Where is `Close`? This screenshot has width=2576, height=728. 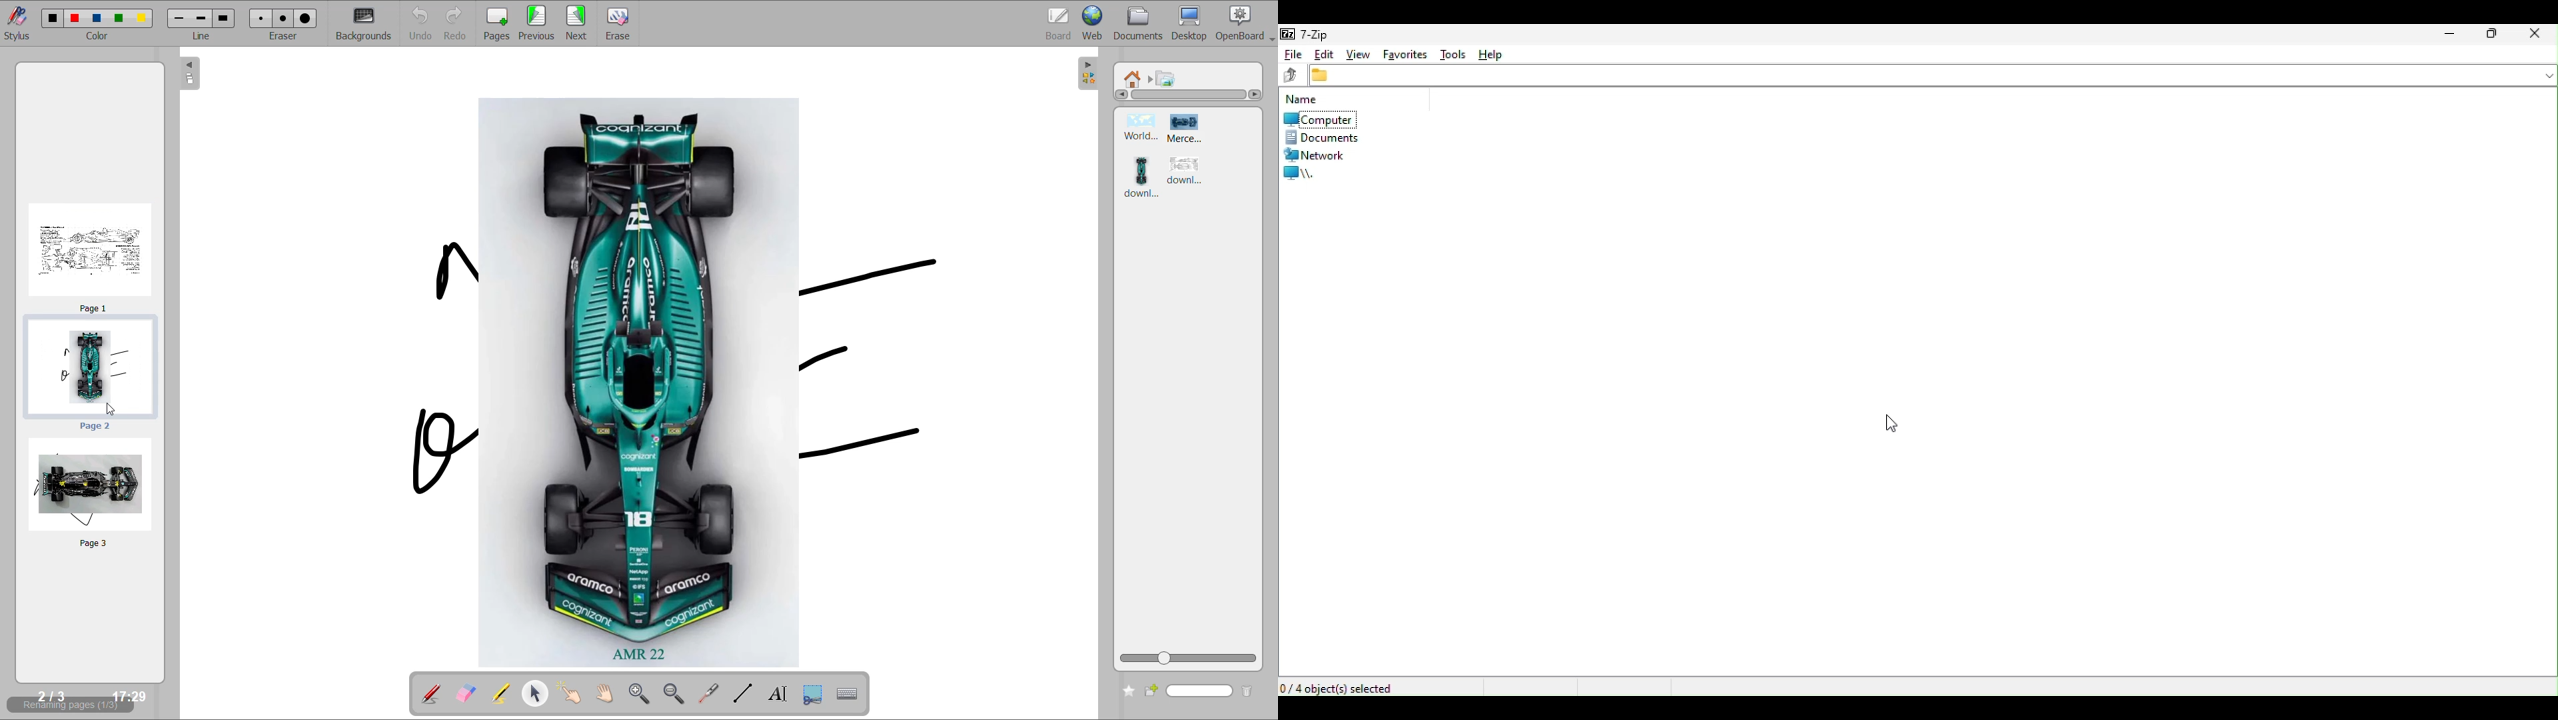
Close is located at coordinates (2540, 34).